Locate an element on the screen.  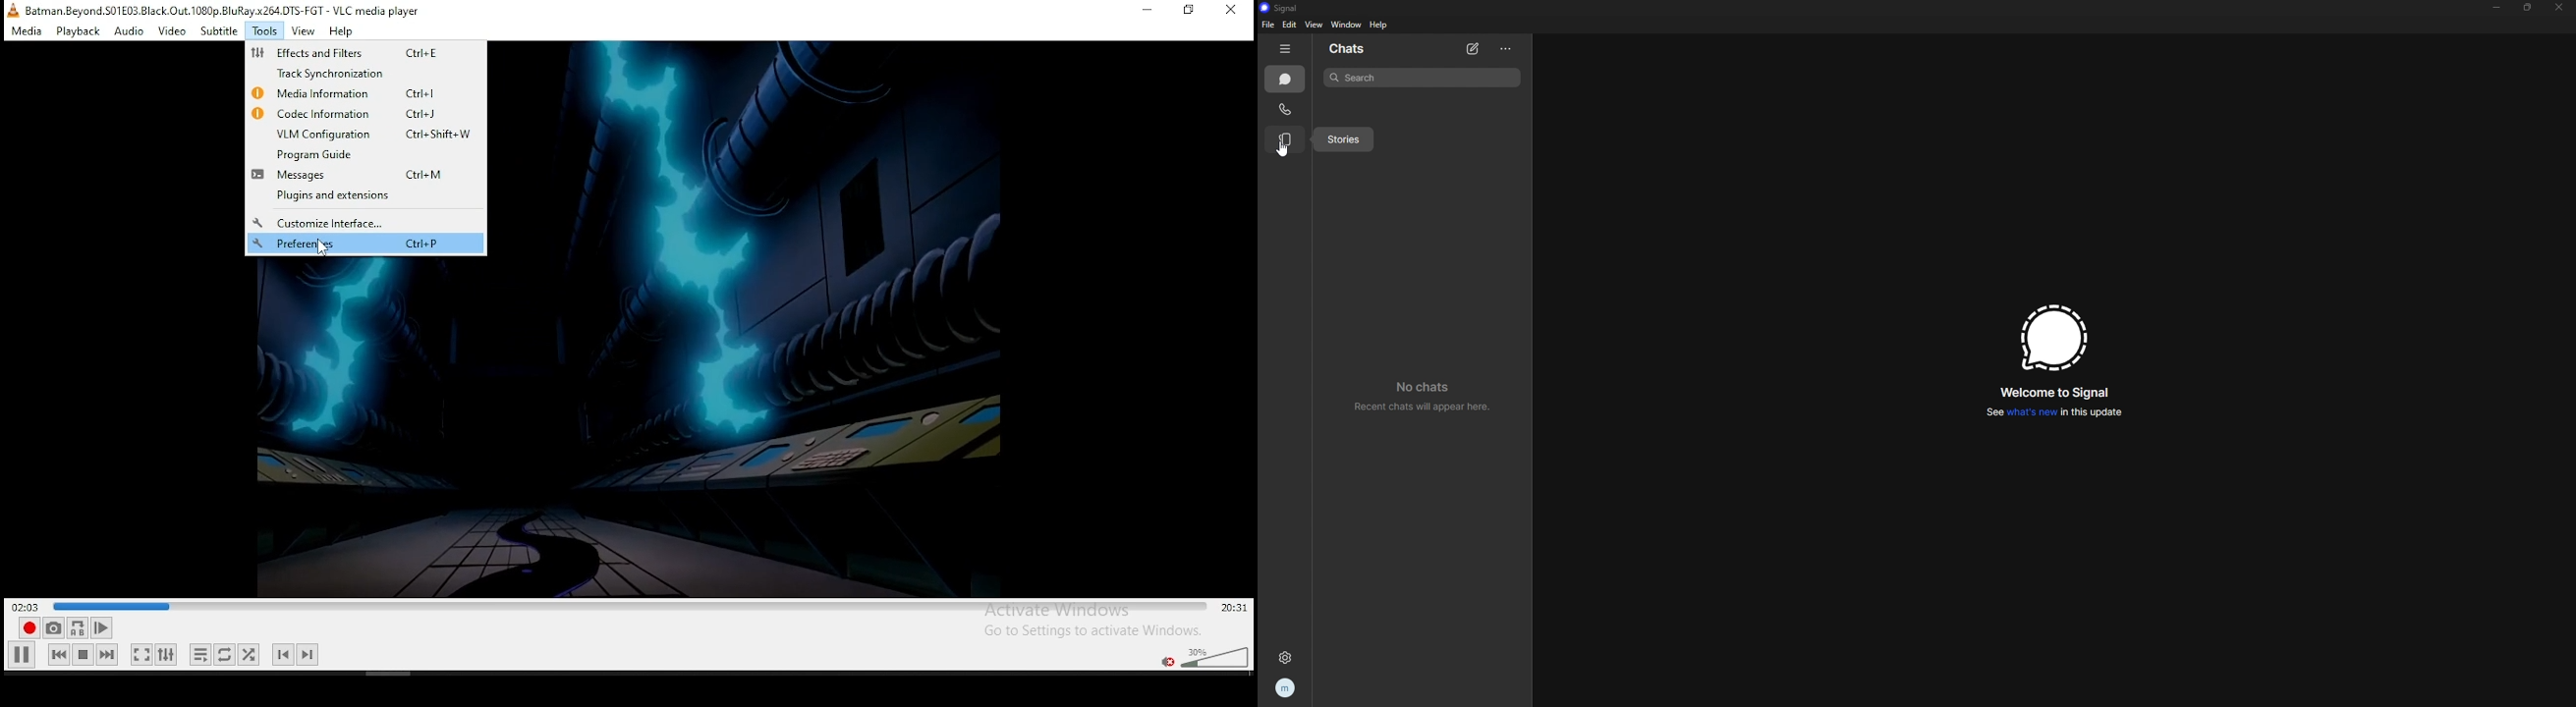
profile is located at coordinates (1286, 688).